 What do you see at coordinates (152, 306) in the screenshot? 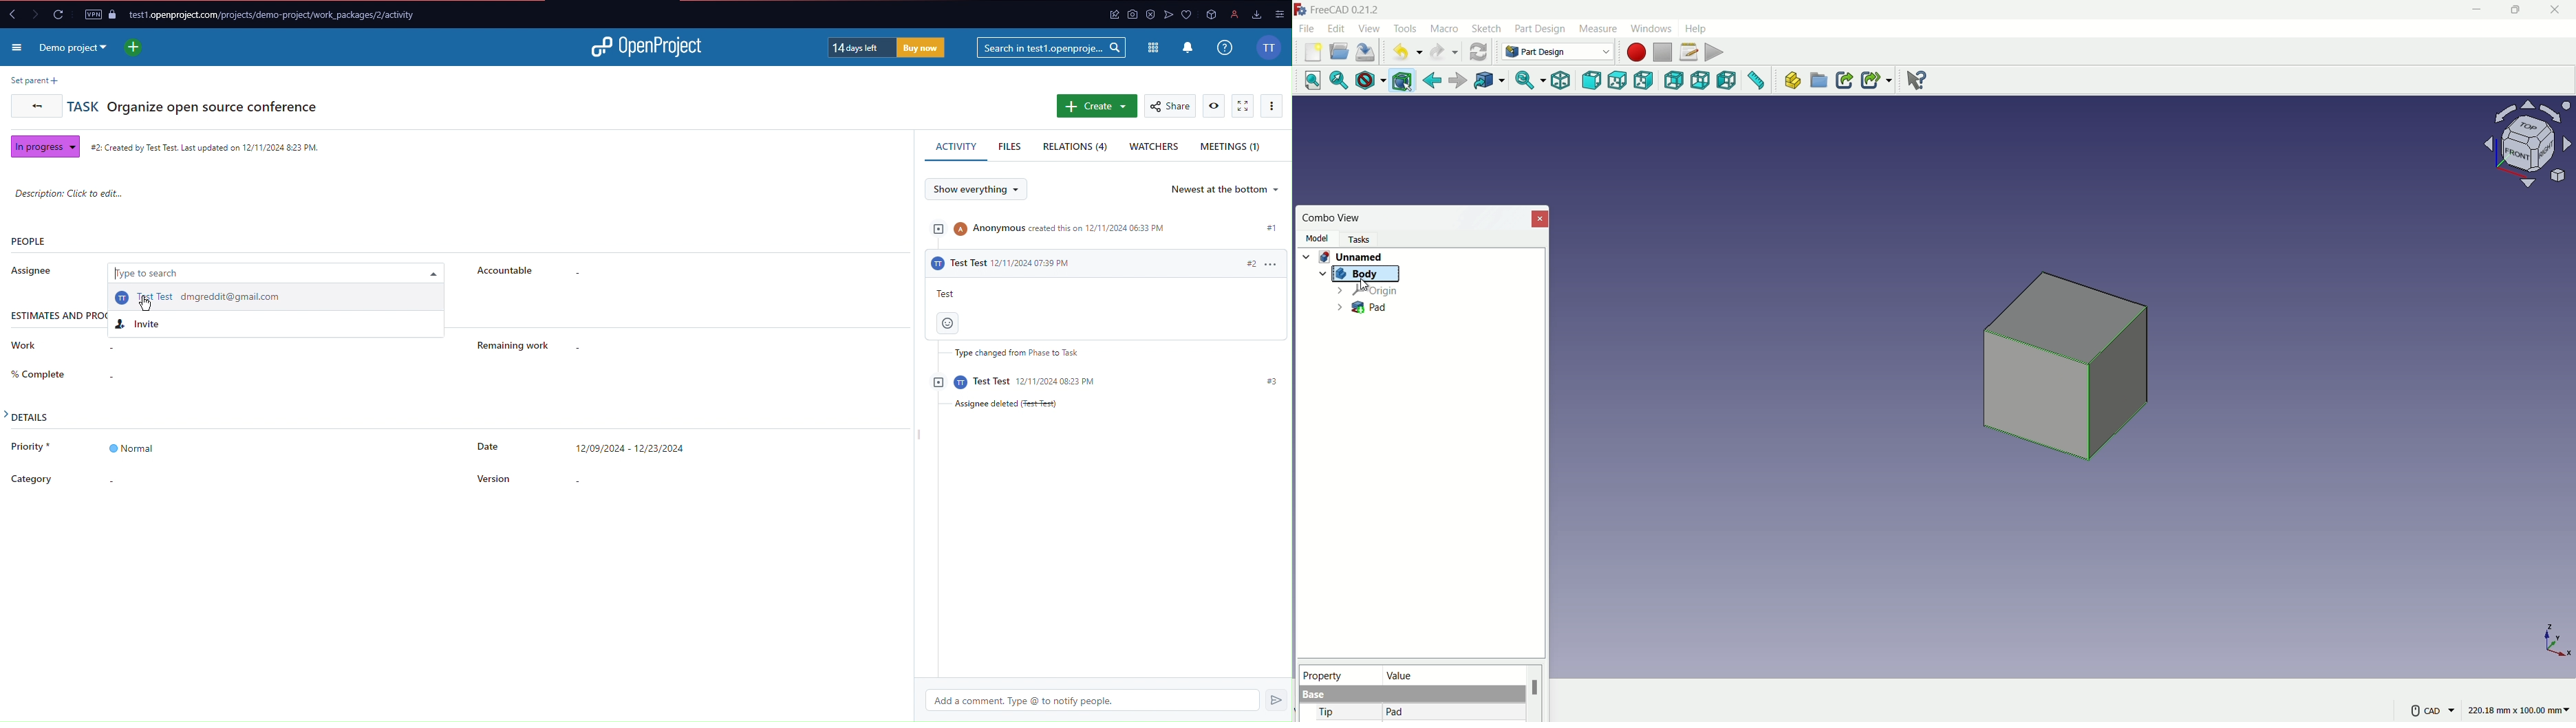
I see `cursor` at bounding box center [152, 306].